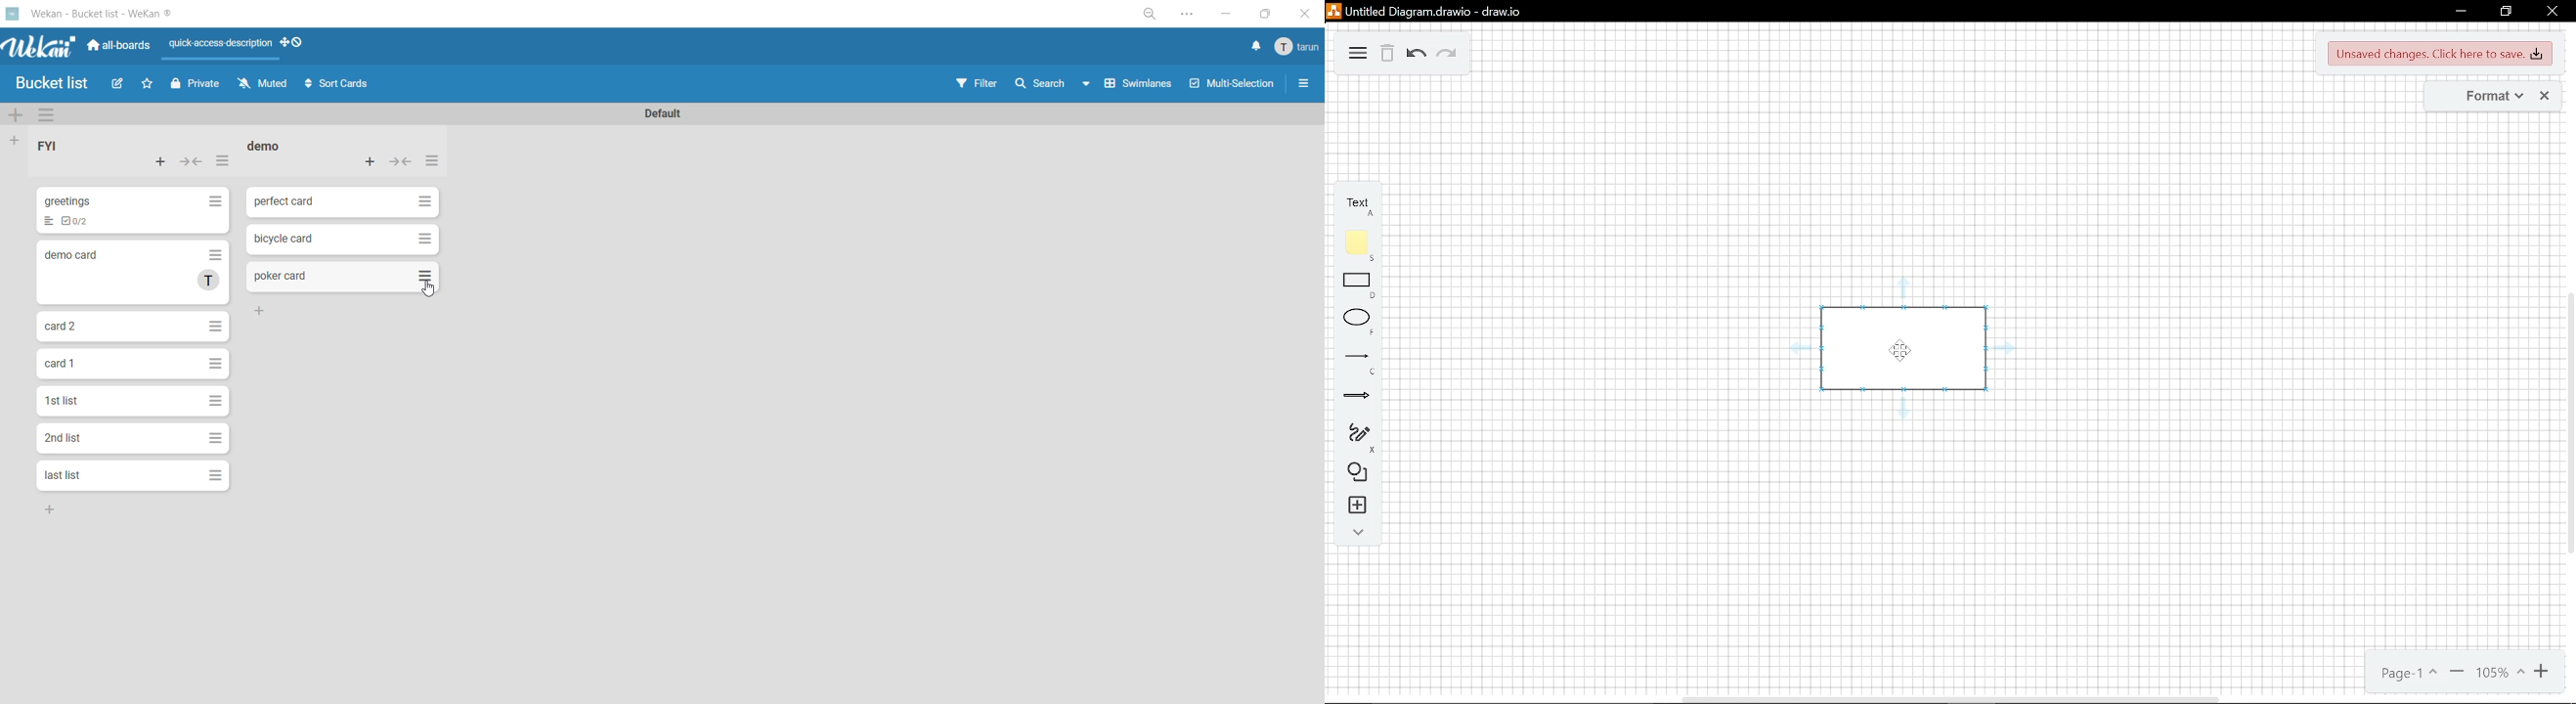 Image resolution: width=2576 pixels, height=728 pixels. What do you see at coordinates (151, 86) in the screenshot?
I see `star` at bounding box center [151, 86].